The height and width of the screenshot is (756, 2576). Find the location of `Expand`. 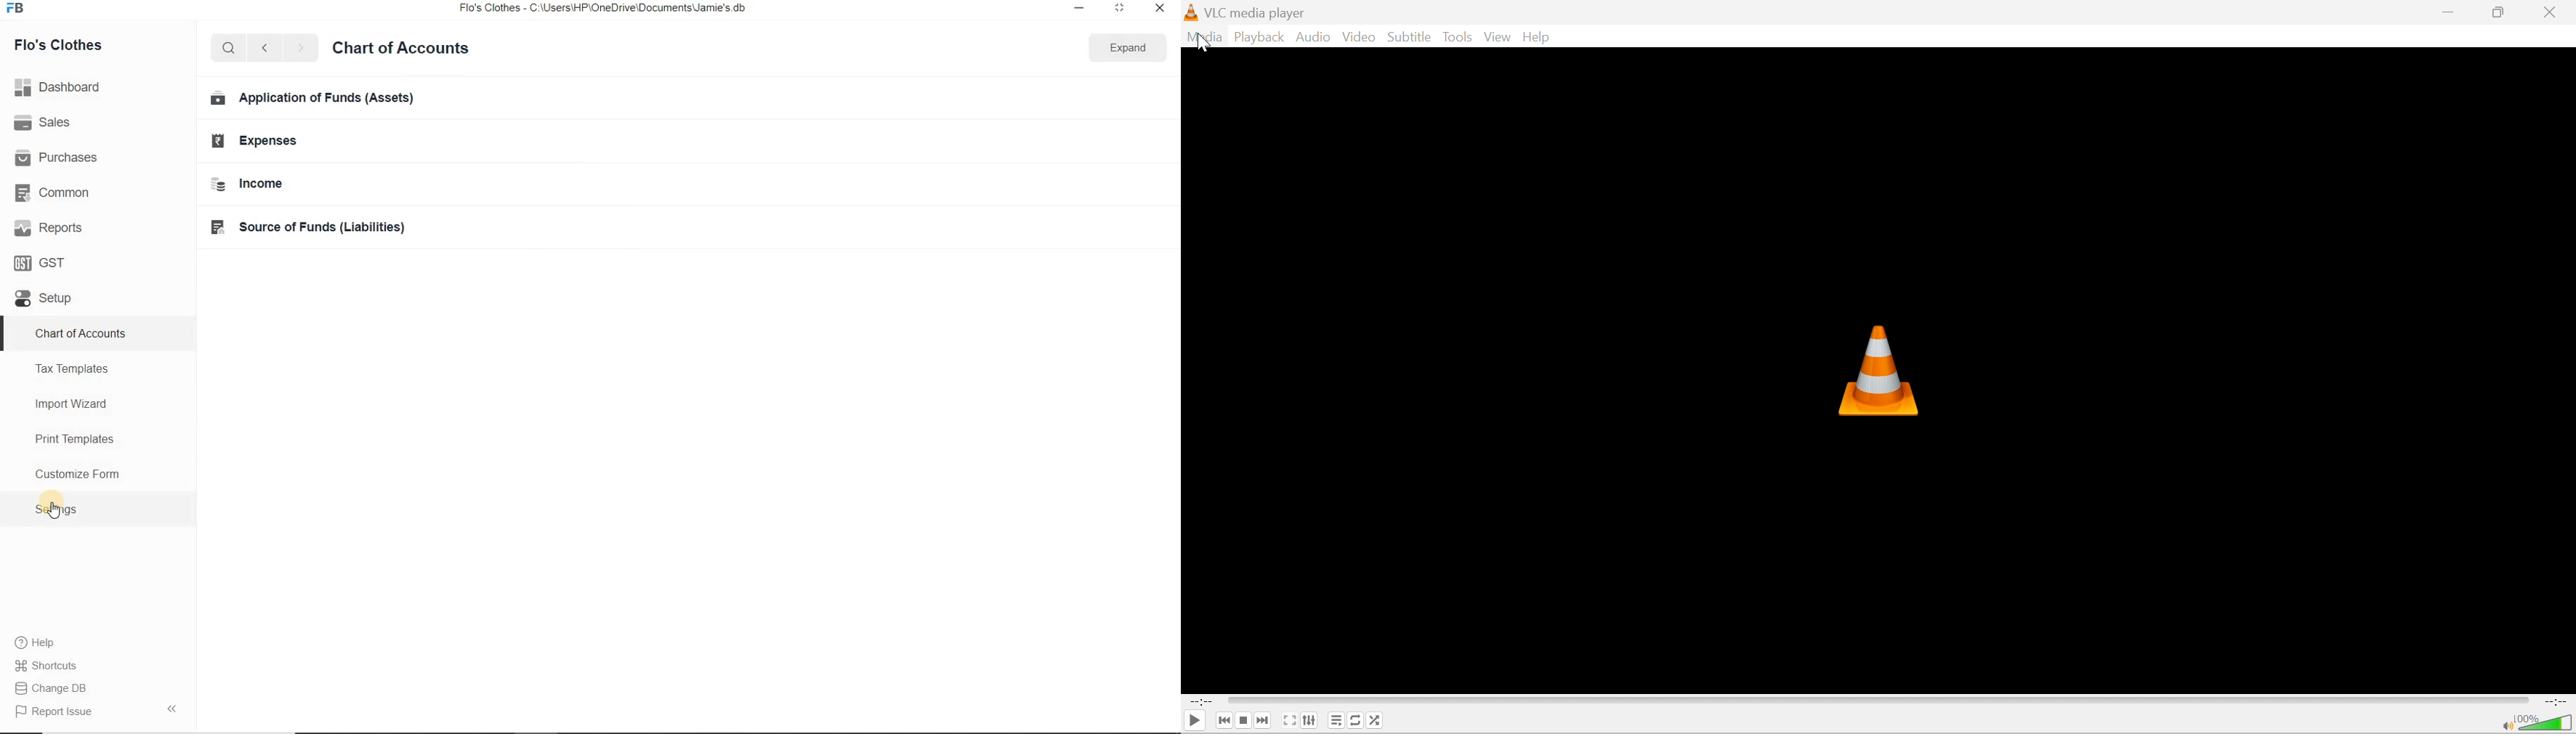

Expand is located at coordinates (1118, 8).